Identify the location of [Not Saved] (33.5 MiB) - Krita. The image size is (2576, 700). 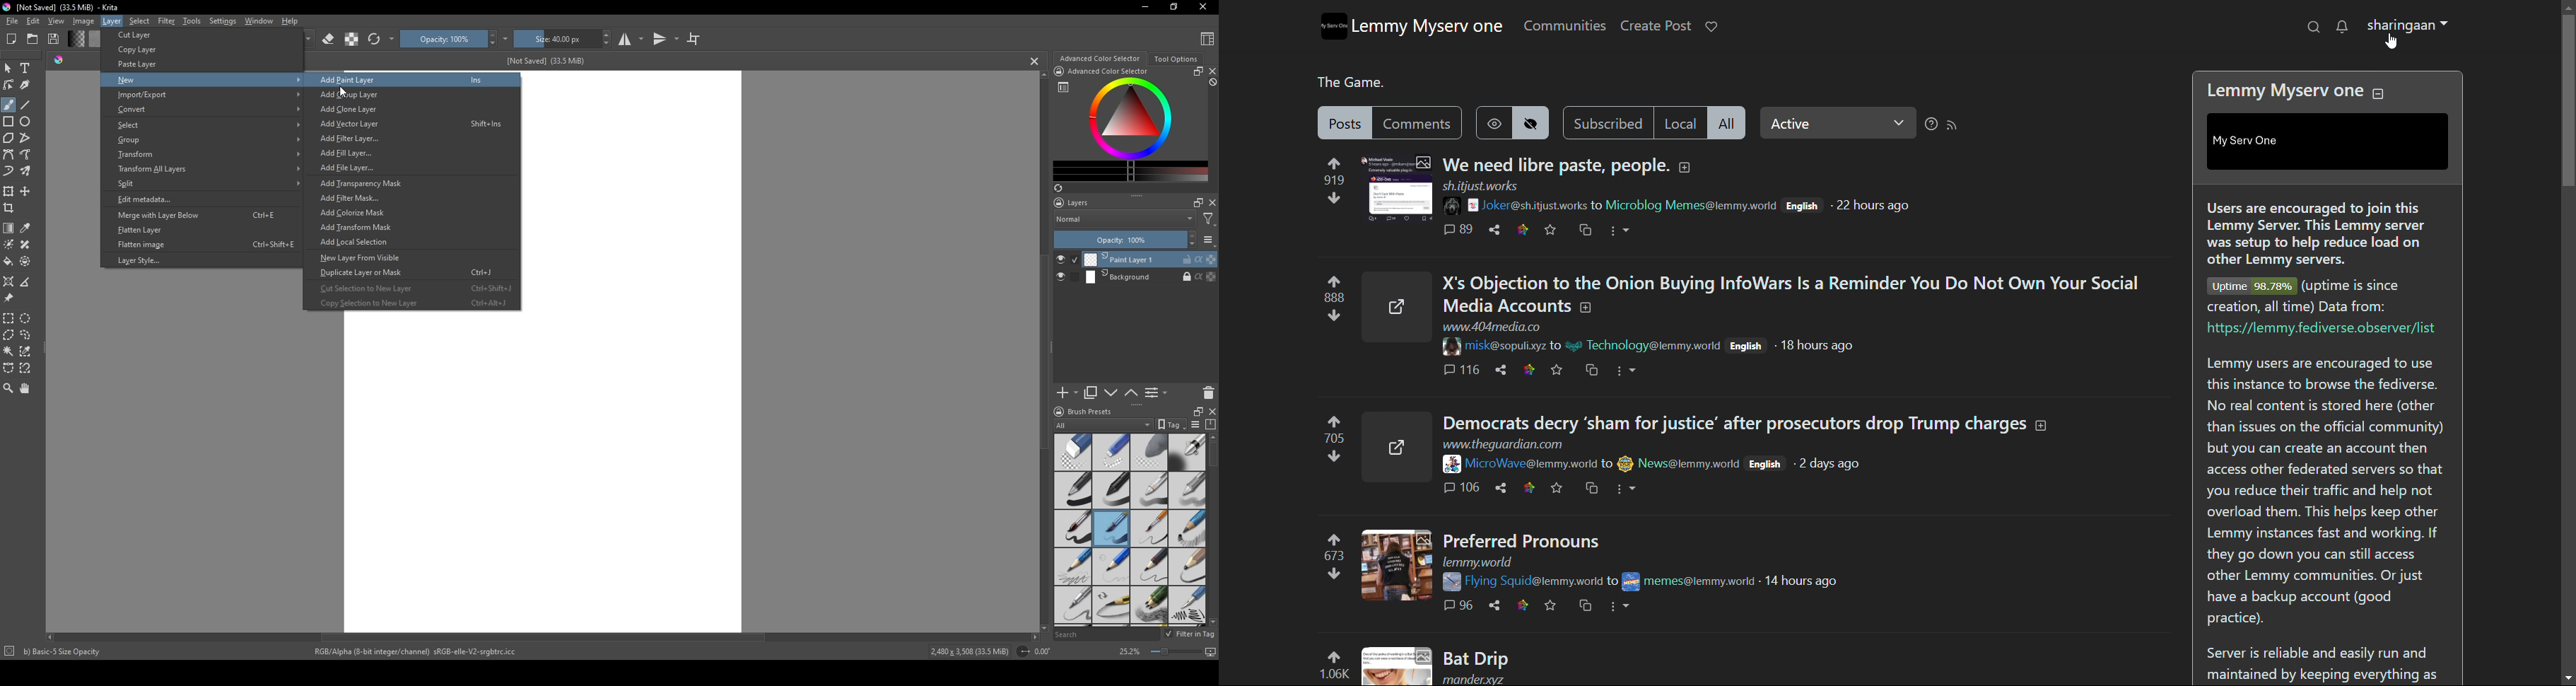
(69, 8).